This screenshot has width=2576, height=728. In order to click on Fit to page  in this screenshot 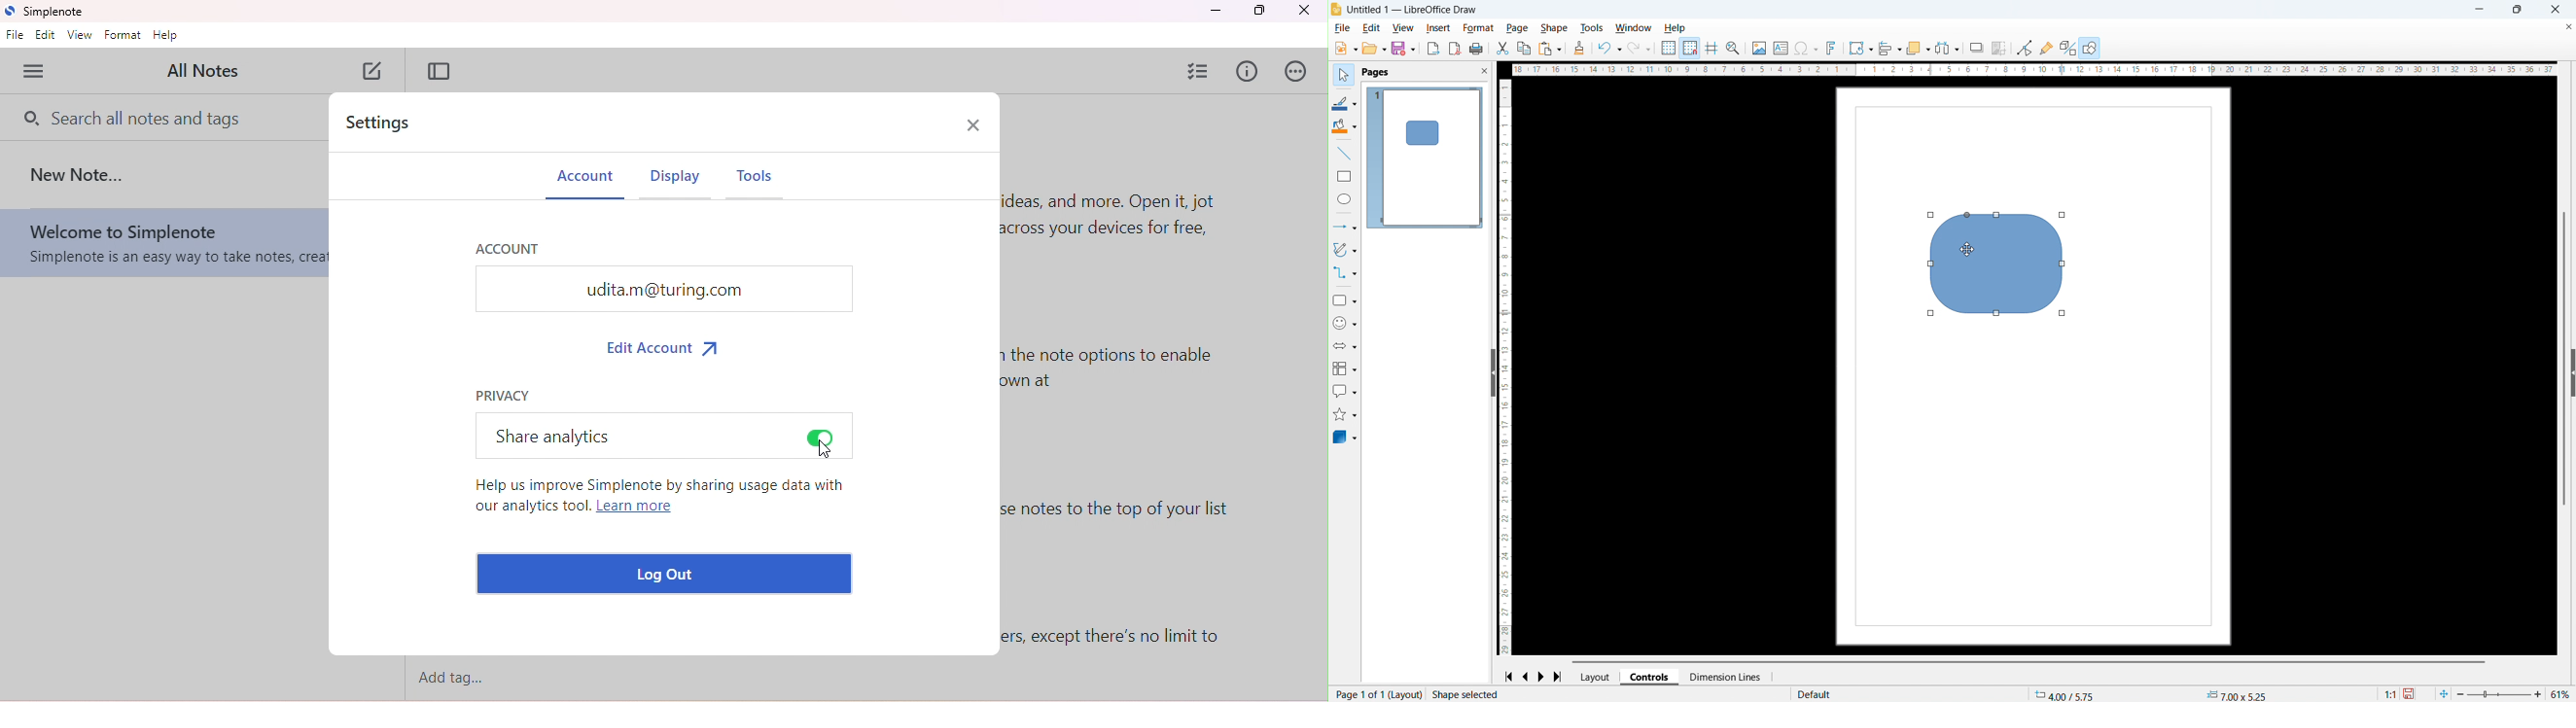, I will do `click(2445, 693)`.